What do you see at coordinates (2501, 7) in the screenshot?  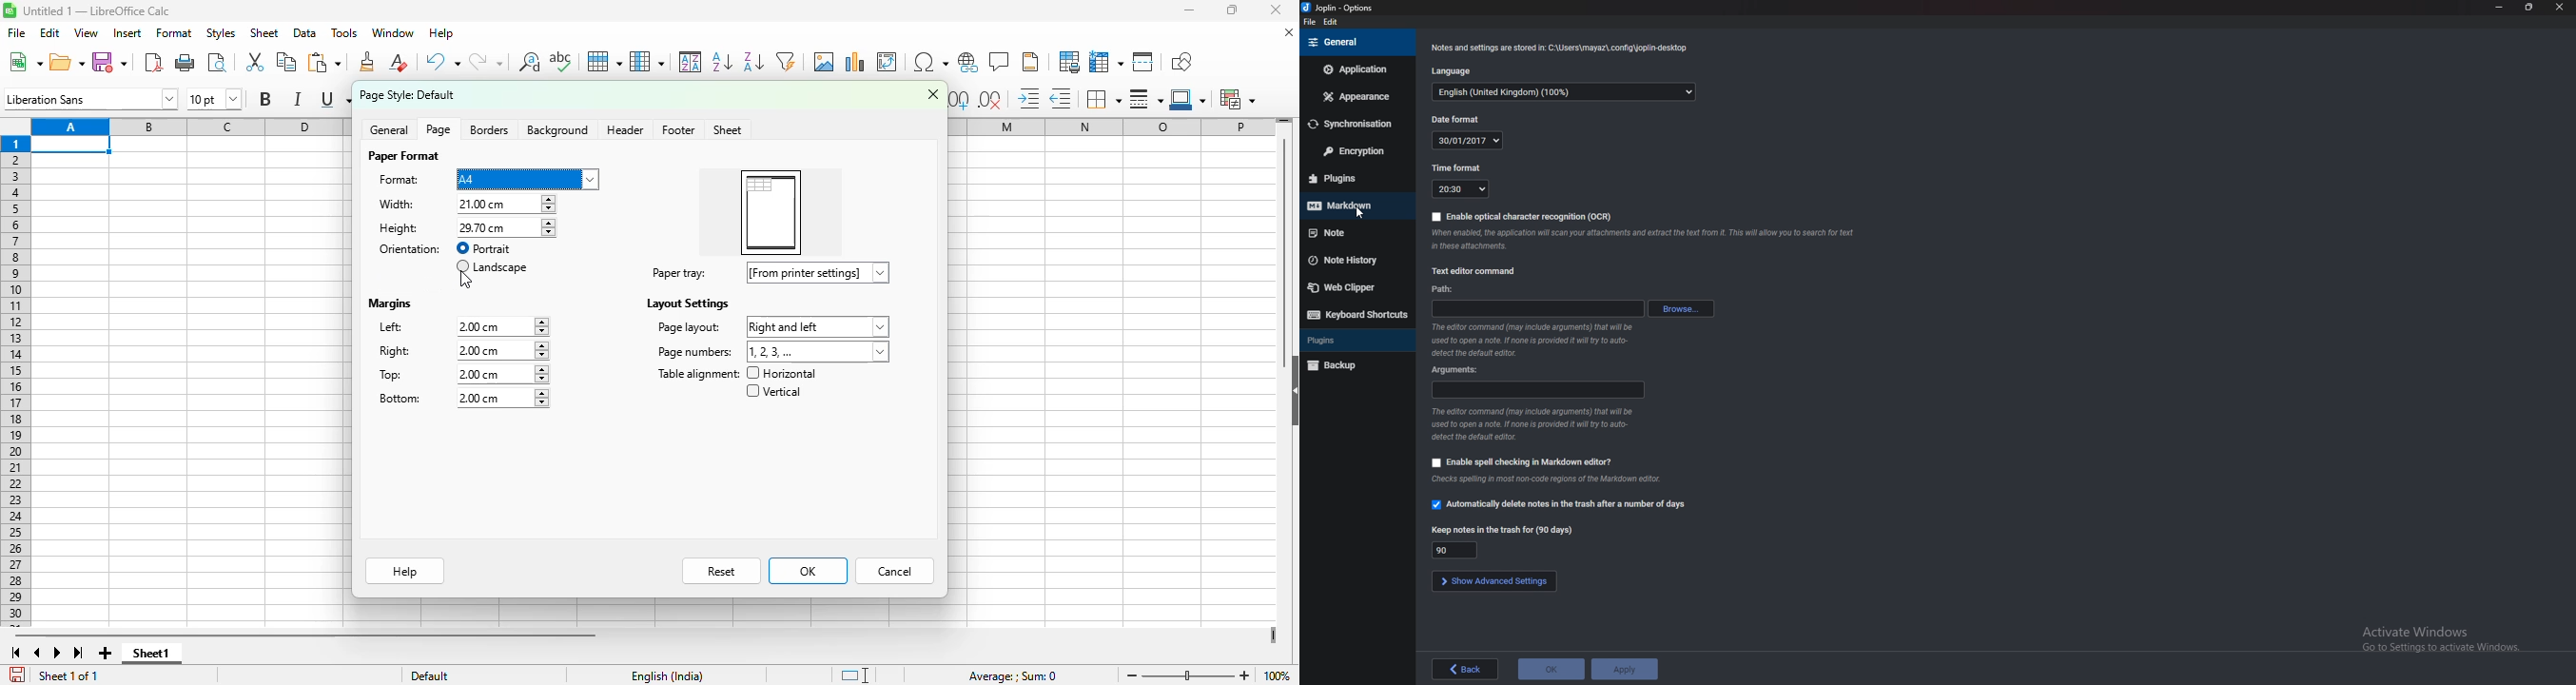 I see `Minimize` at bounding box center [2501, 7].